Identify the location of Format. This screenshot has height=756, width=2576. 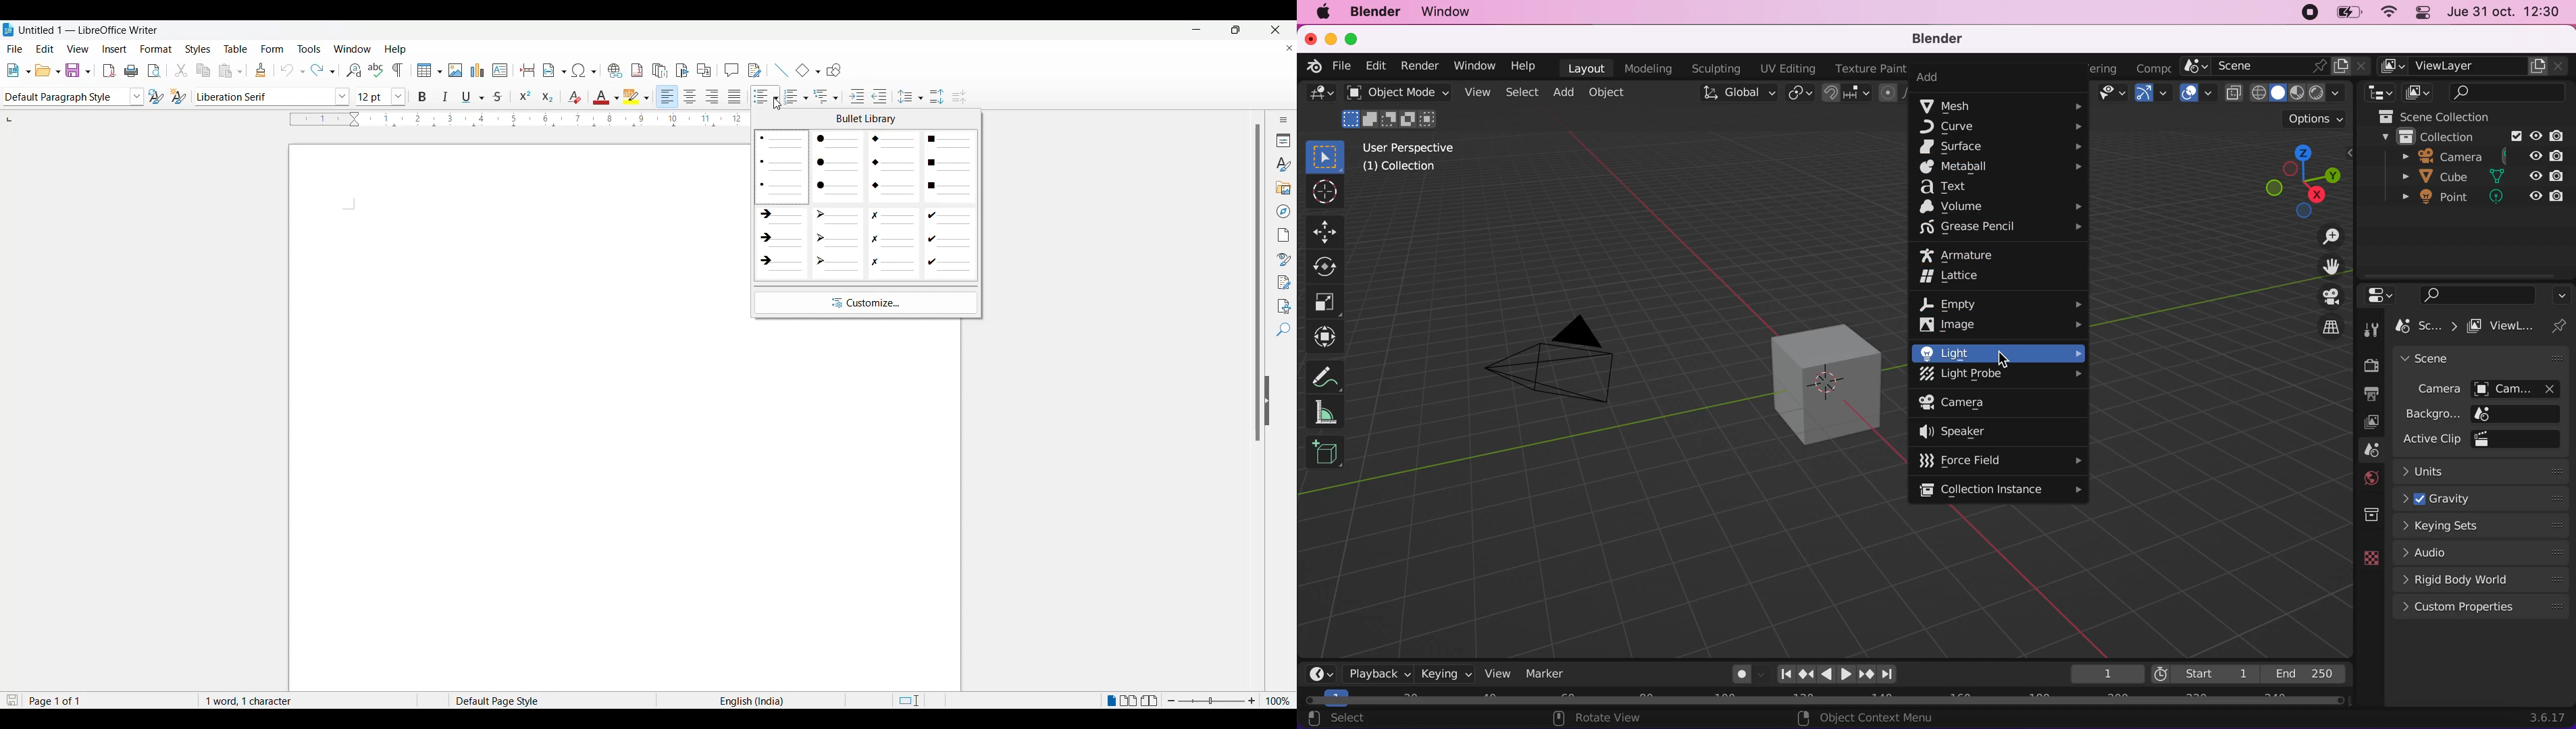
(155, 47).